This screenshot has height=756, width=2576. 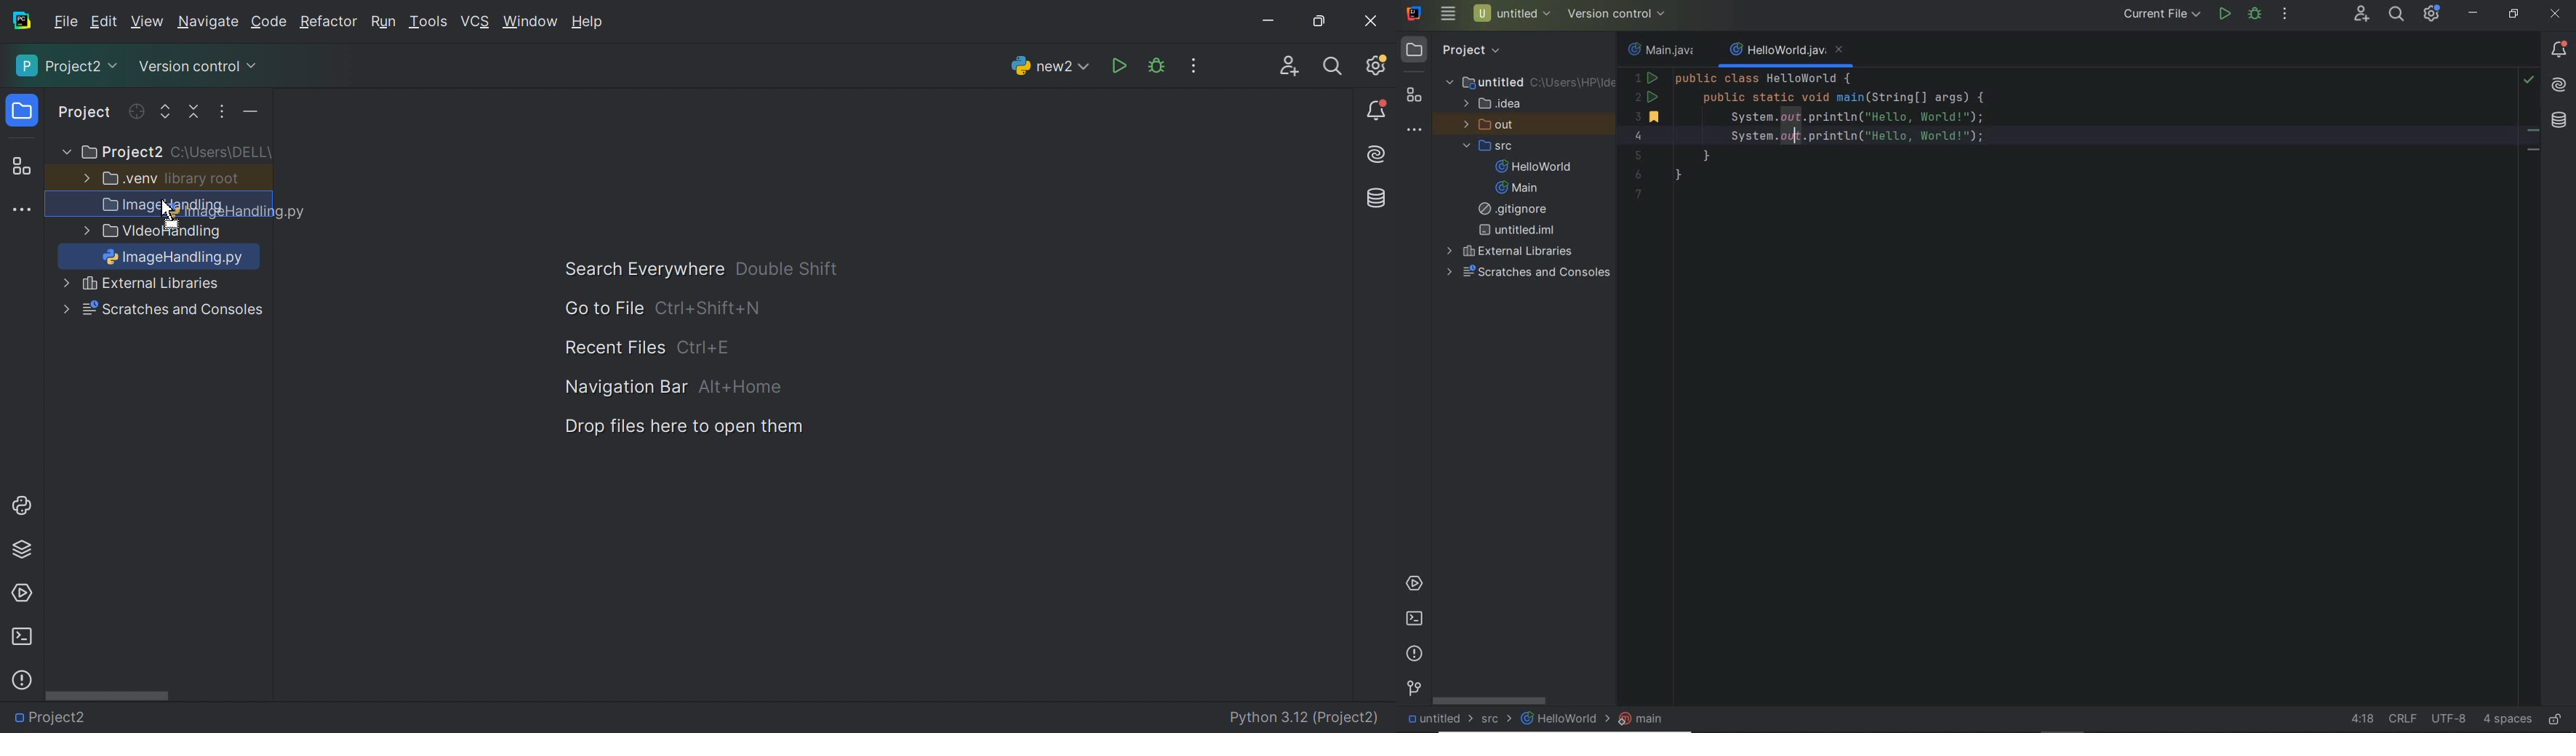 What do you see at coordinates (703, 347) in the screenshot?
I see `Ctrl+E` at bounding box center [703, 347].